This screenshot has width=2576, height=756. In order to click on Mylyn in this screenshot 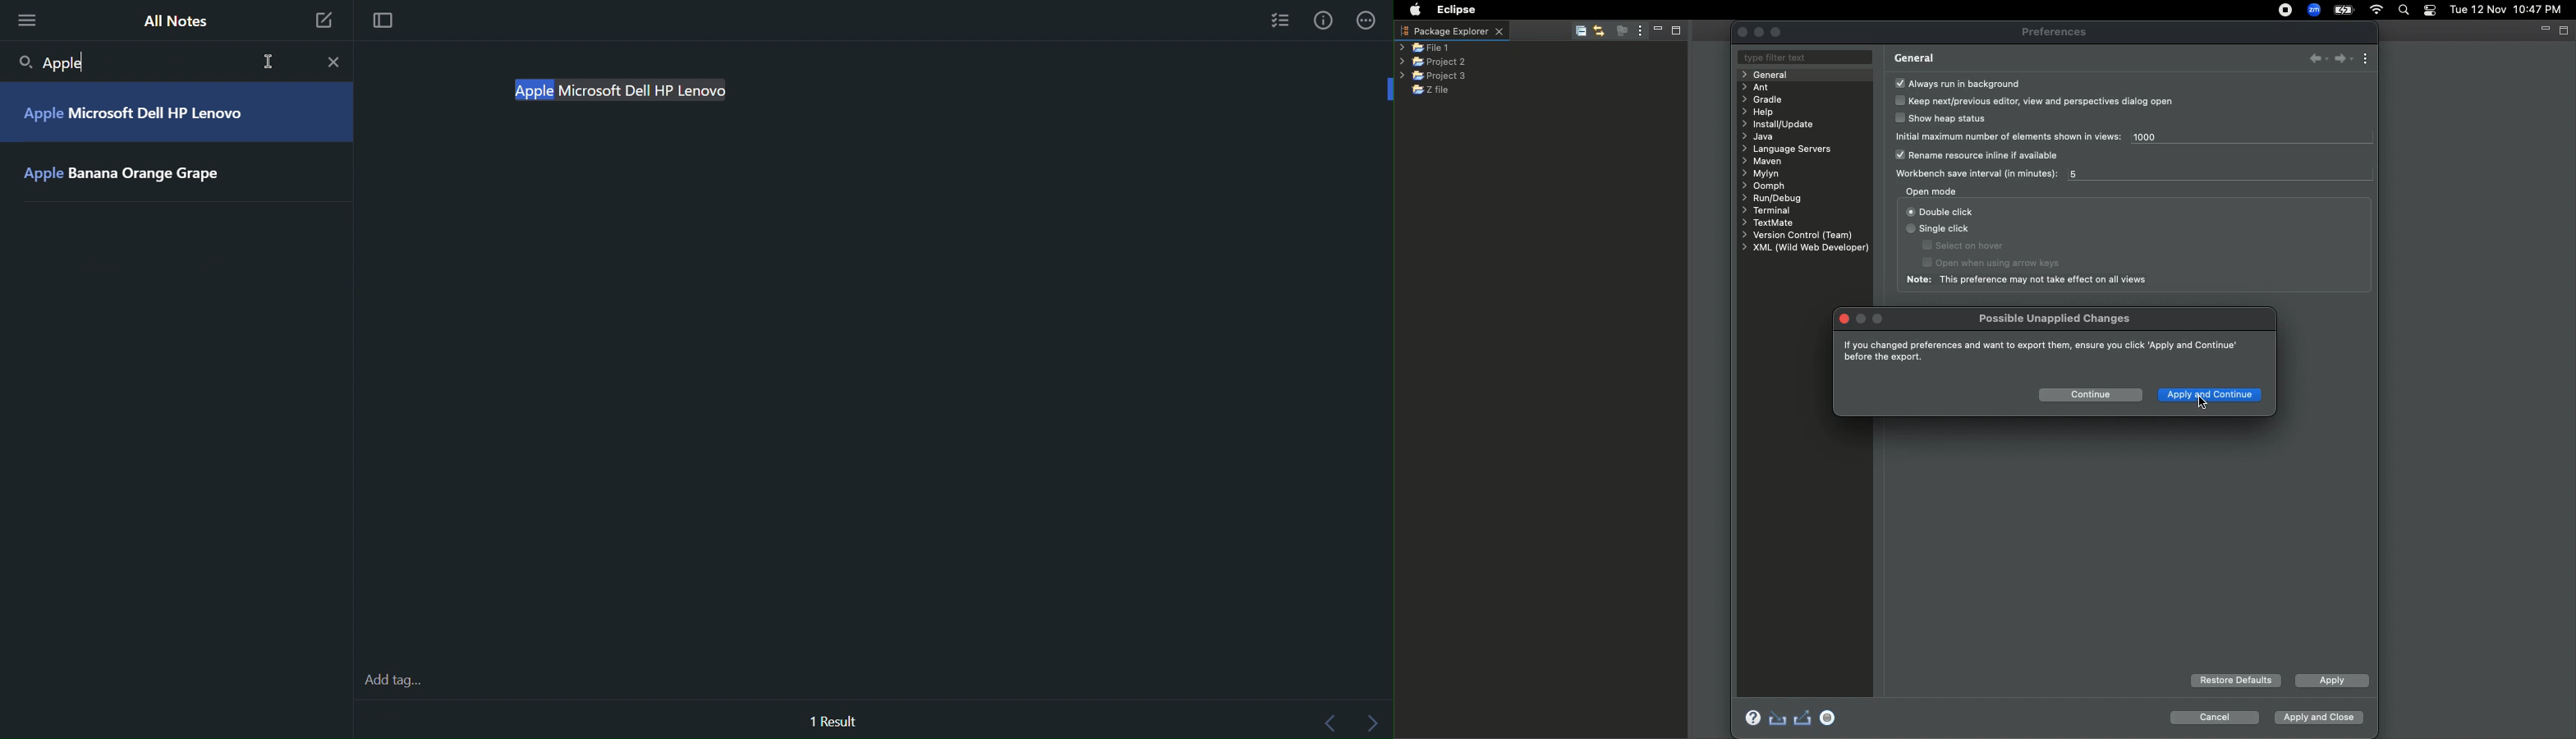, I will do `click(1761, 174)`.